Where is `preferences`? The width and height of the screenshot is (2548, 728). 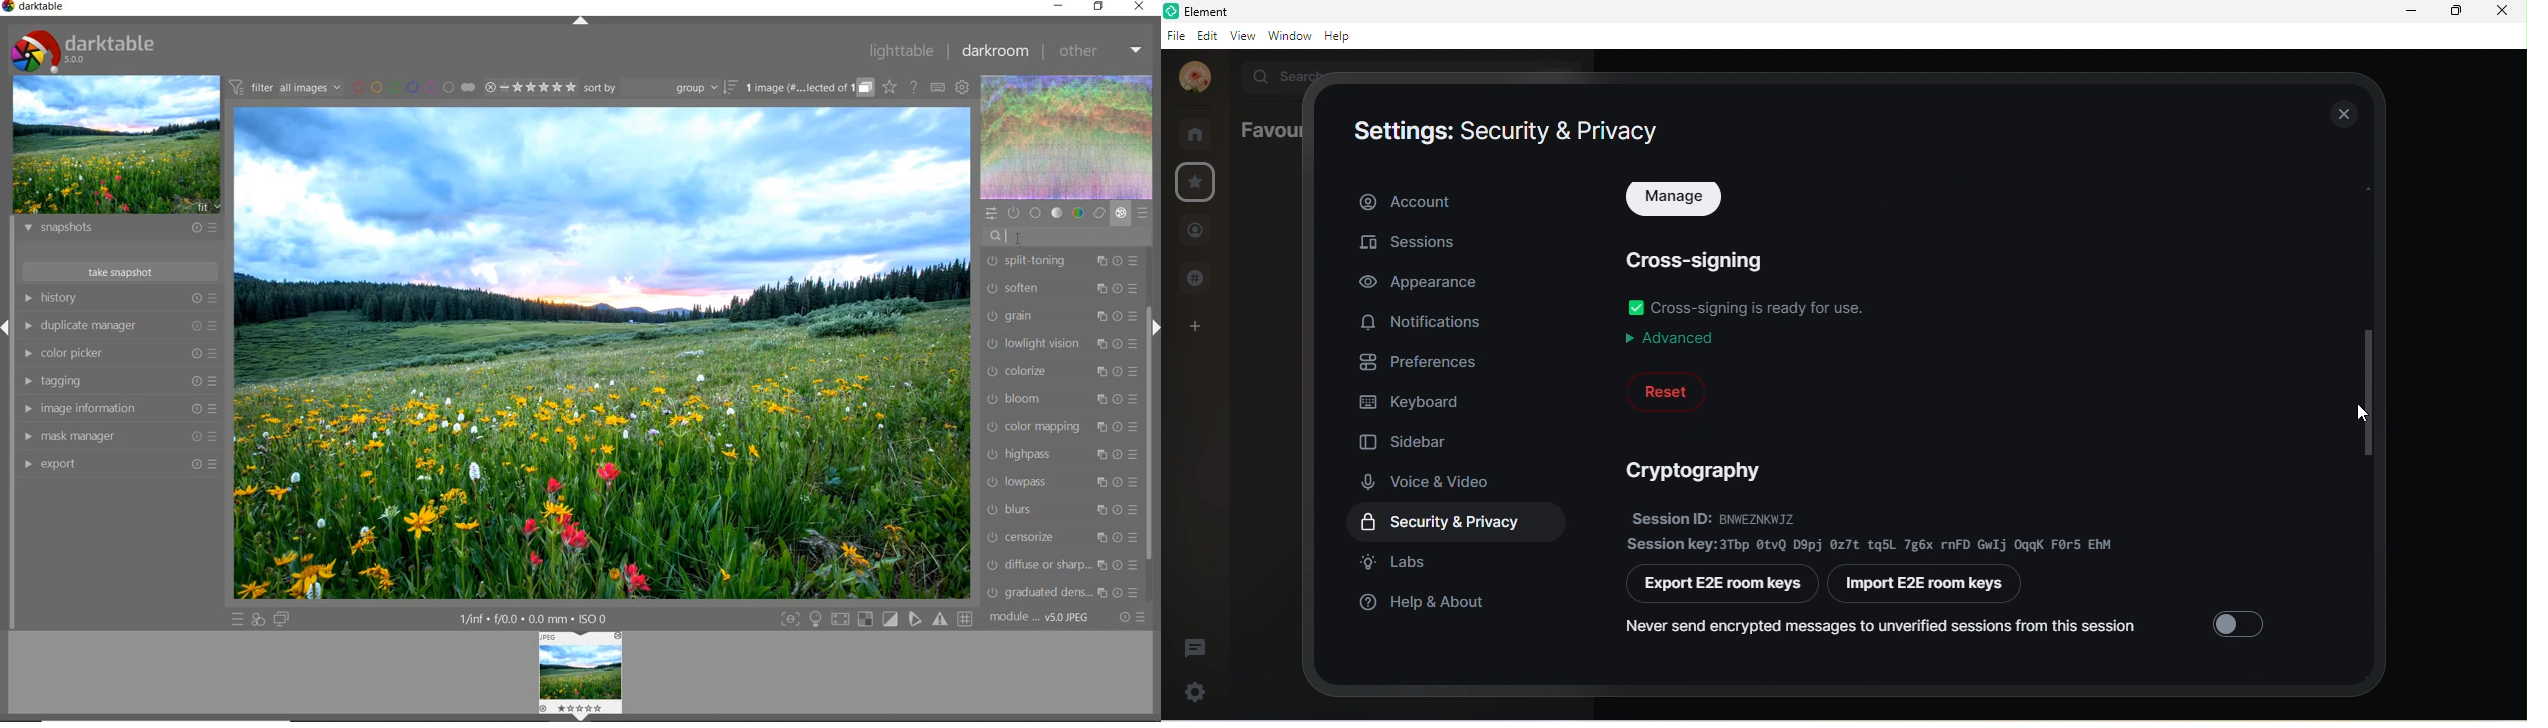 preferences is located at coordinates (1424, 360).